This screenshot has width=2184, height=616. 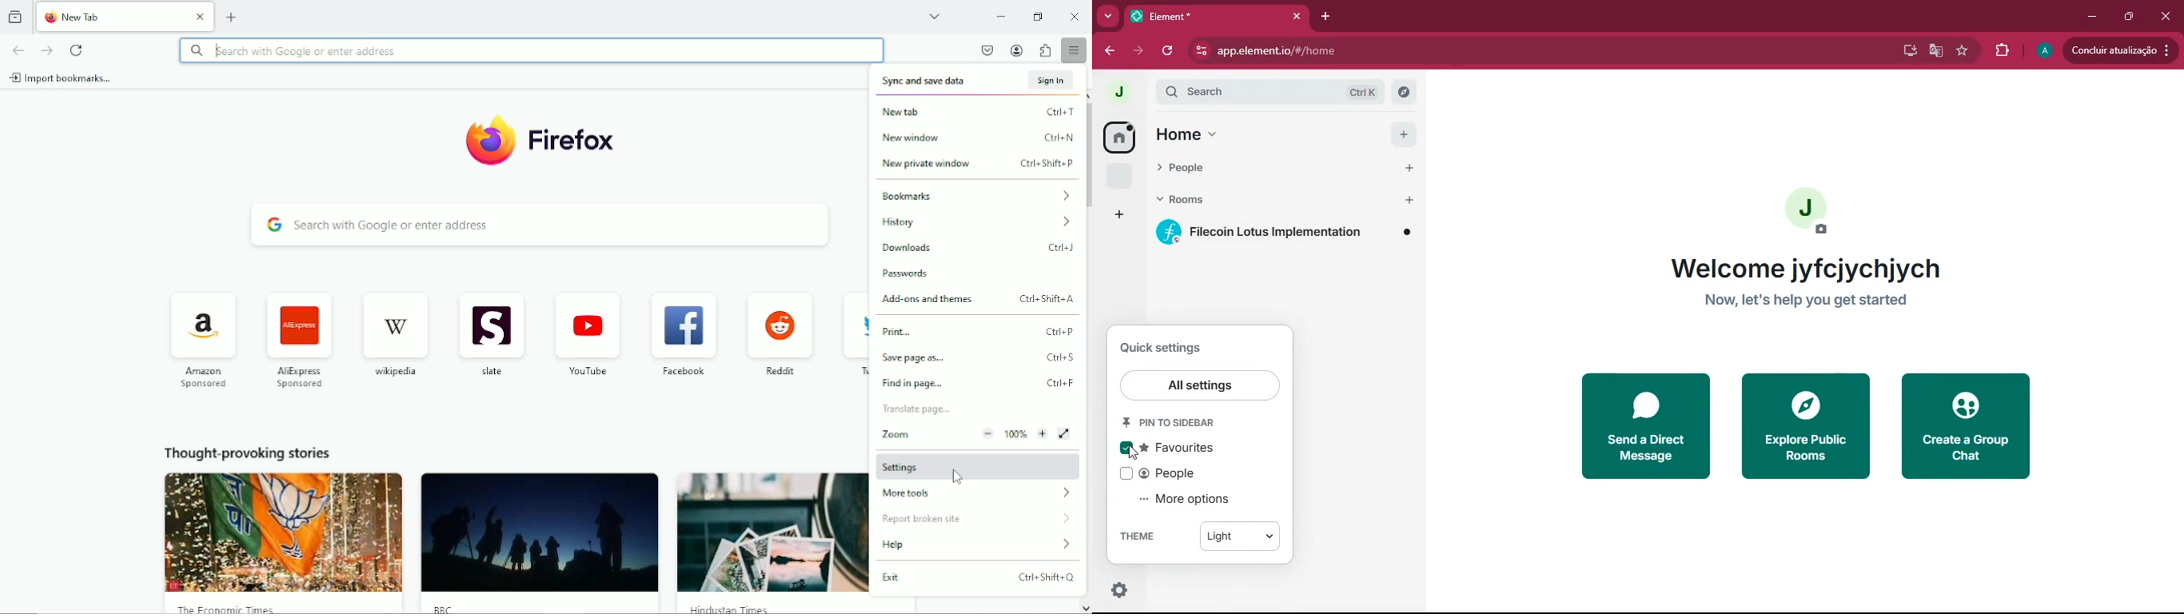 What do you see at coordinates (1120, 214) in the screenshot?
I see `add` at bounding box center [1120, 214].